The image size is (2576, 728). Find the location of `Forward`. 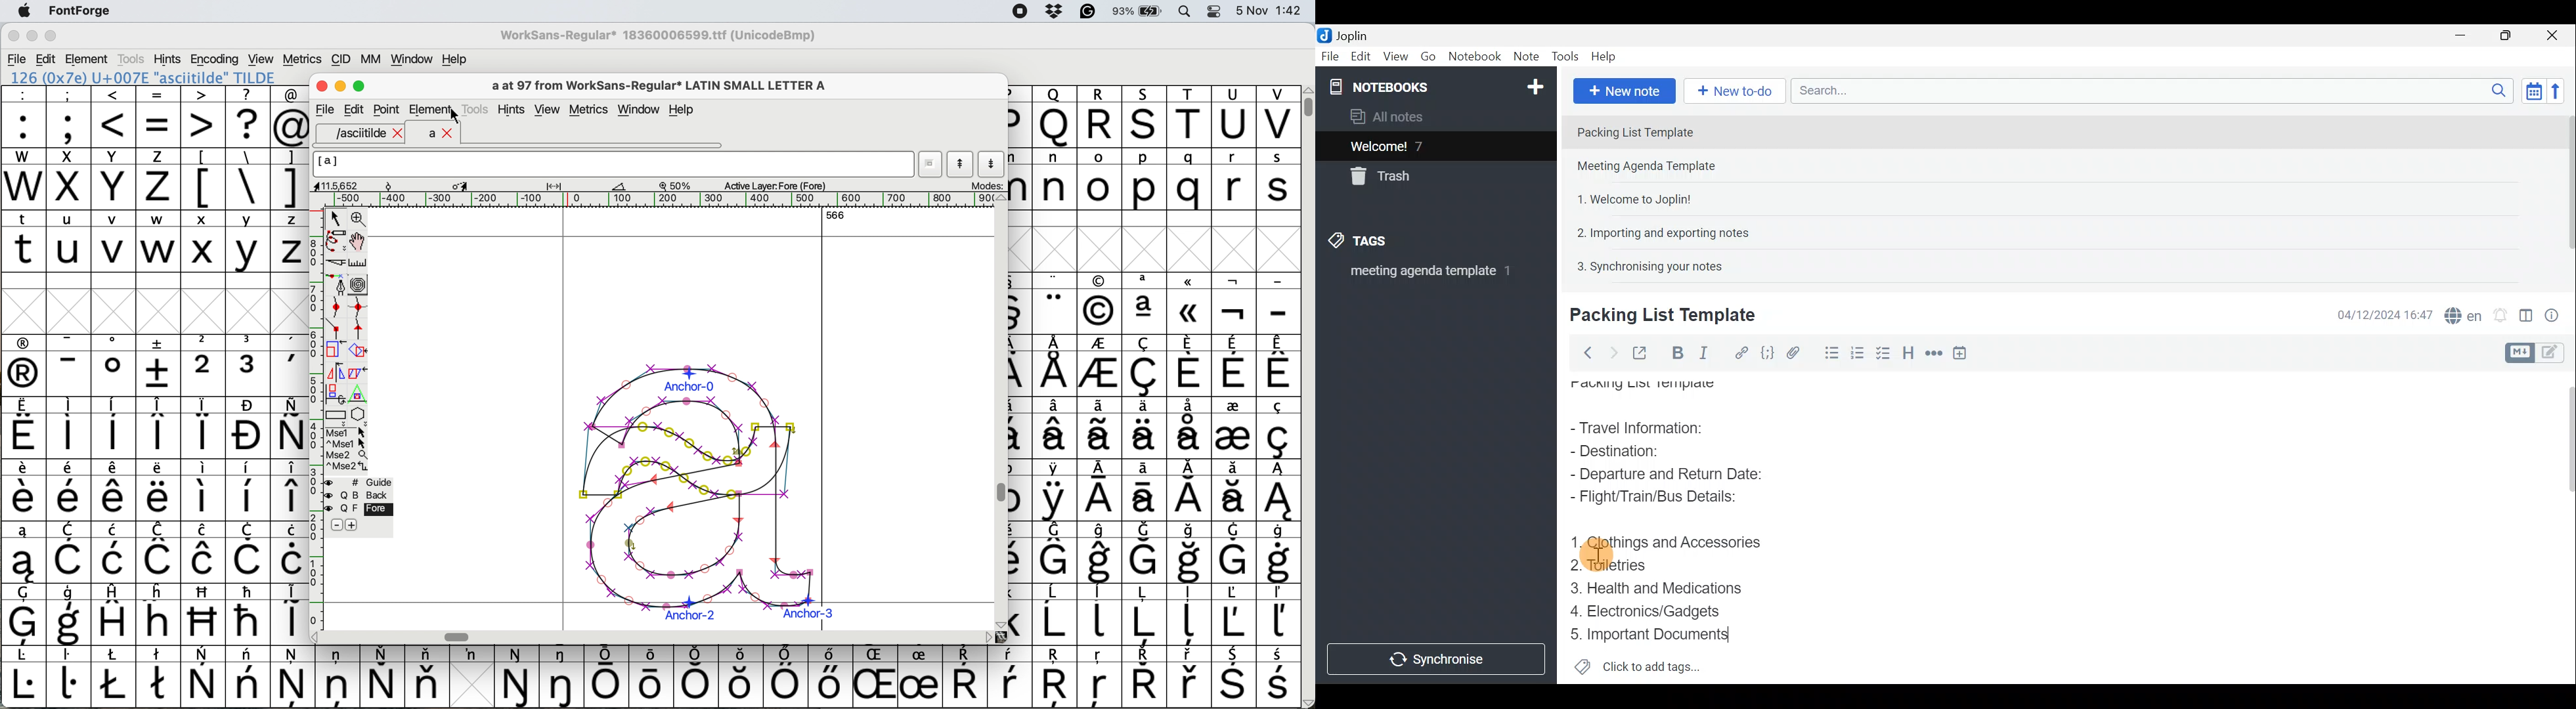

Forward is located at coordinates (1611, 351).